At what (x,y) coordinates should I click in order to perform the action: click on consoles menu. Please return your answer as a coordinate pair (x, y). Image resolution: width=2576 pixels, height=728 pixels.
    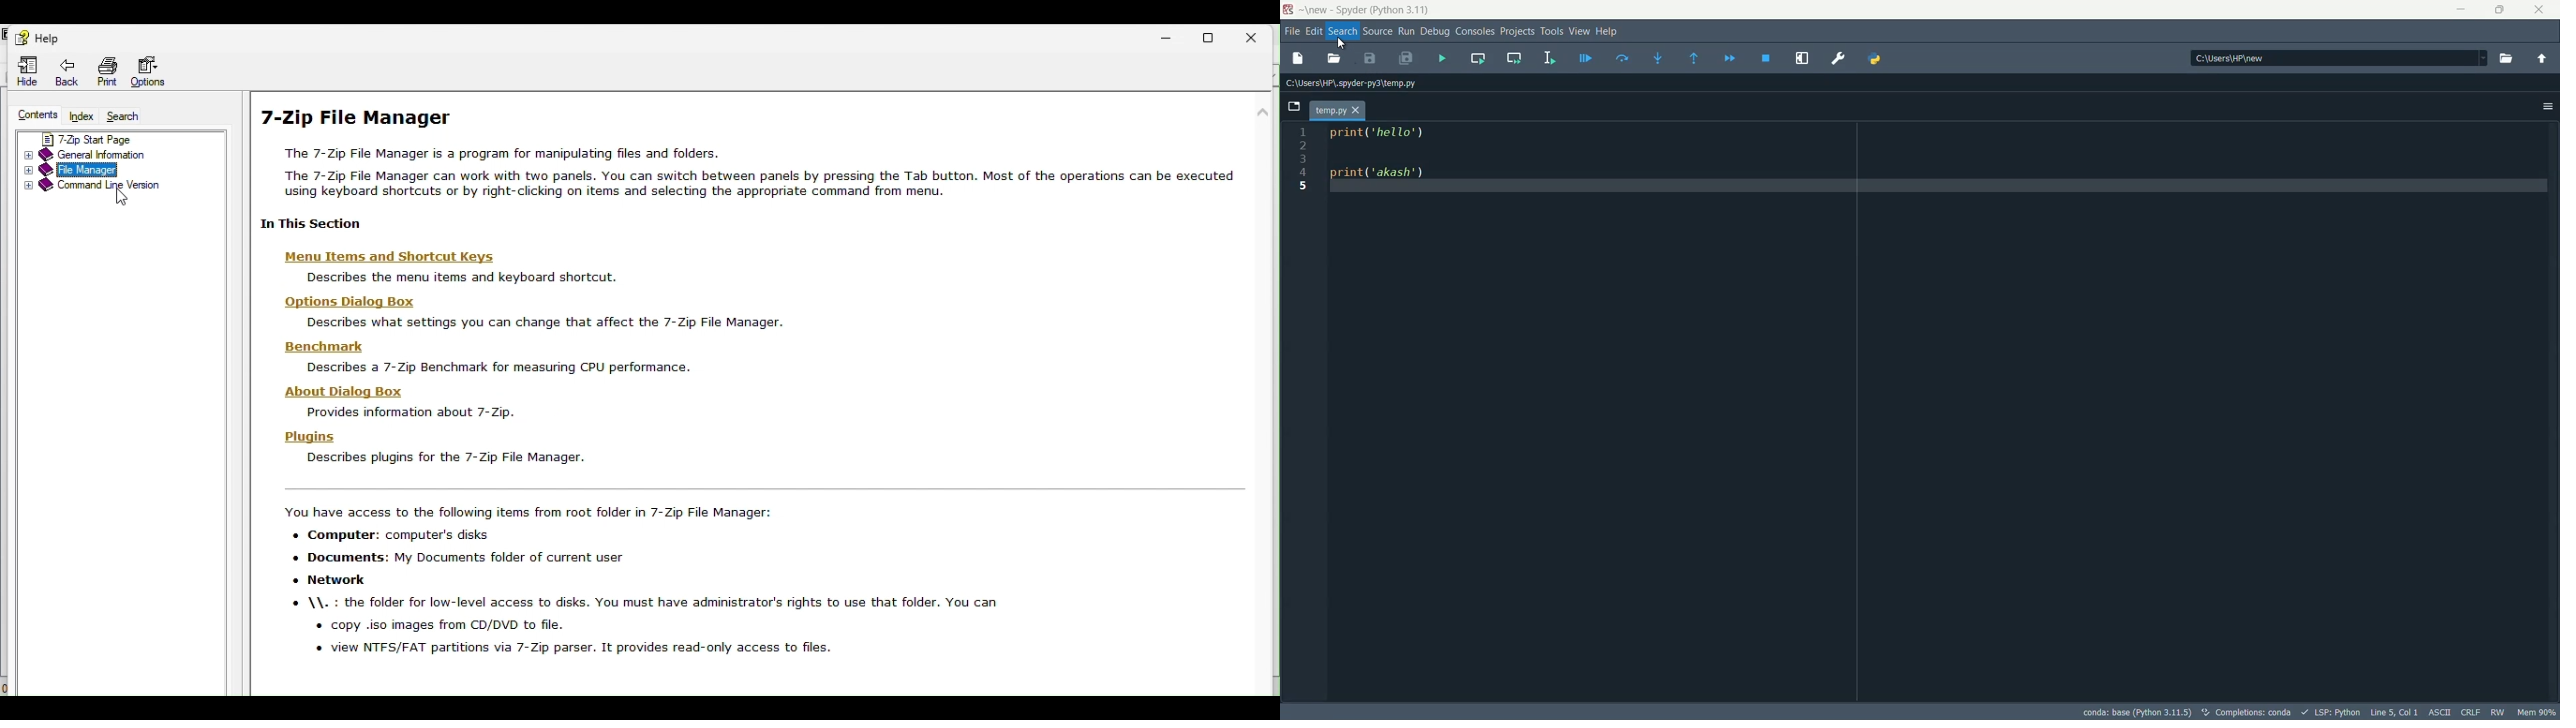
    Looking at the image, I should click on (1473, 30).